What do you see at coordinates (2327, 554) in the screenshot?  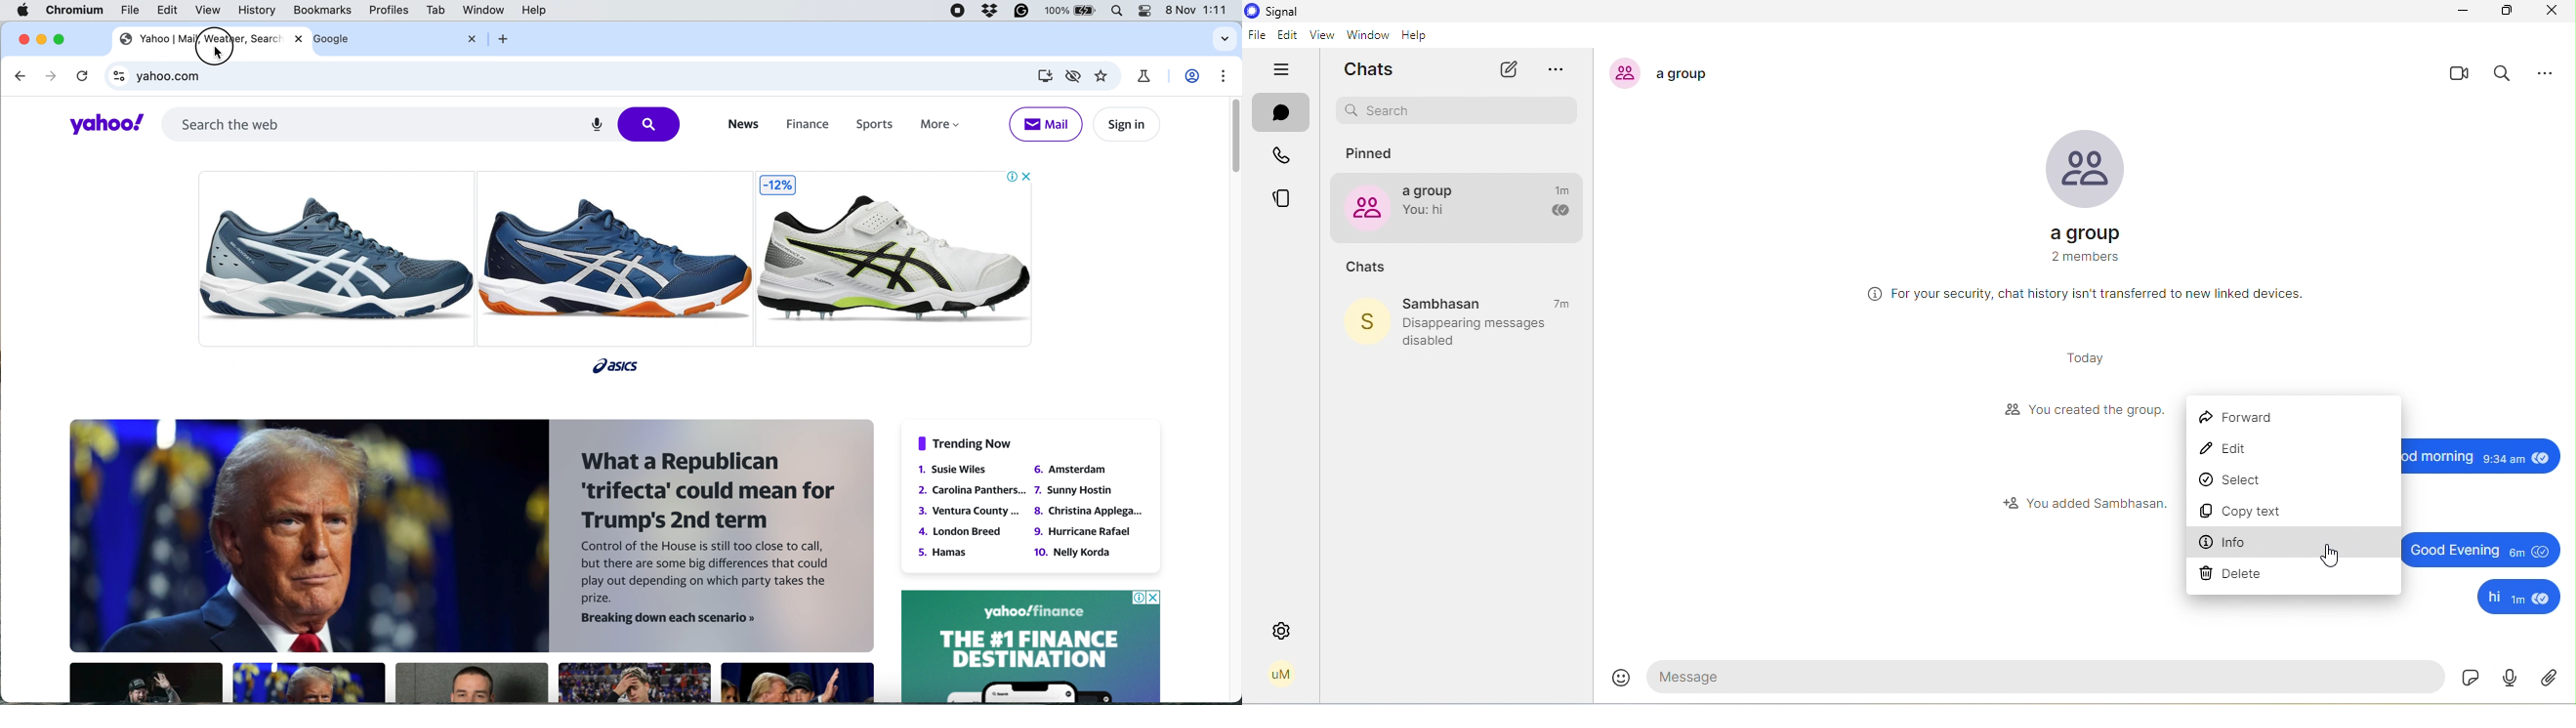 I see `cursor movement` at bounding box center [2327, 554].